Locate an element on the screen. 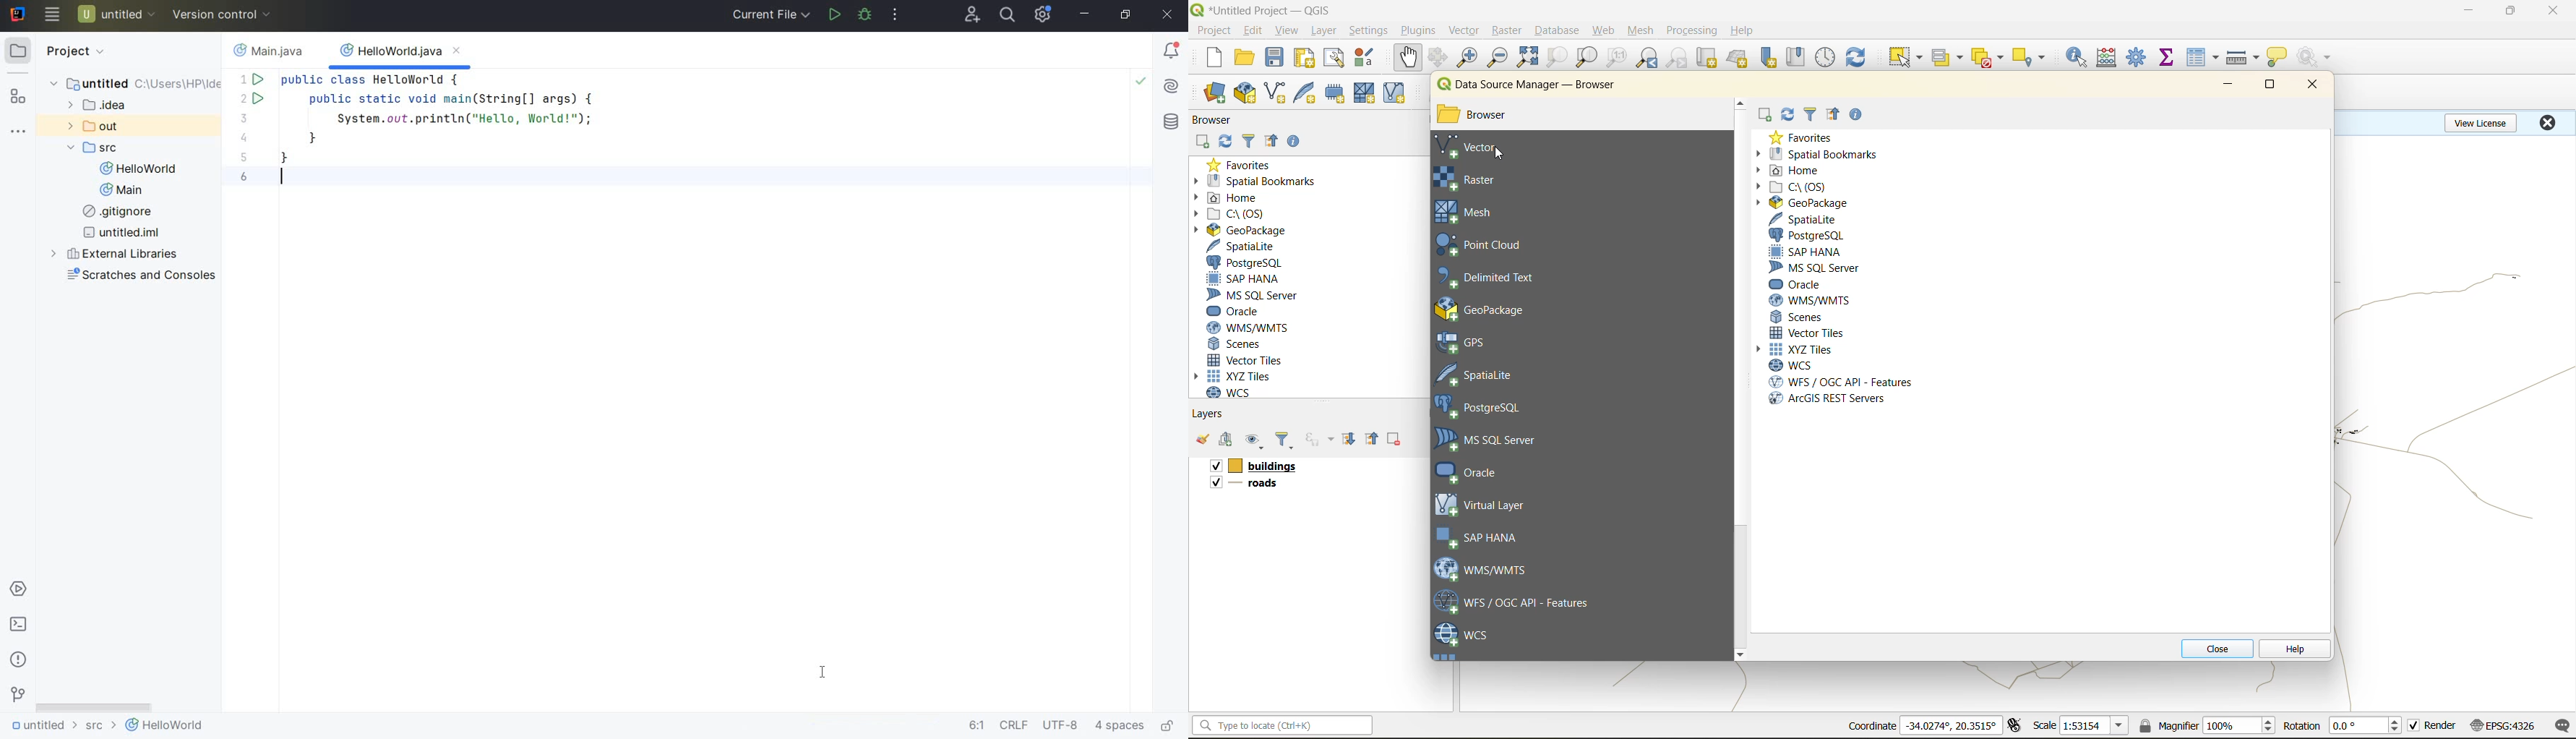  help is located at coordinates (1744, 30).